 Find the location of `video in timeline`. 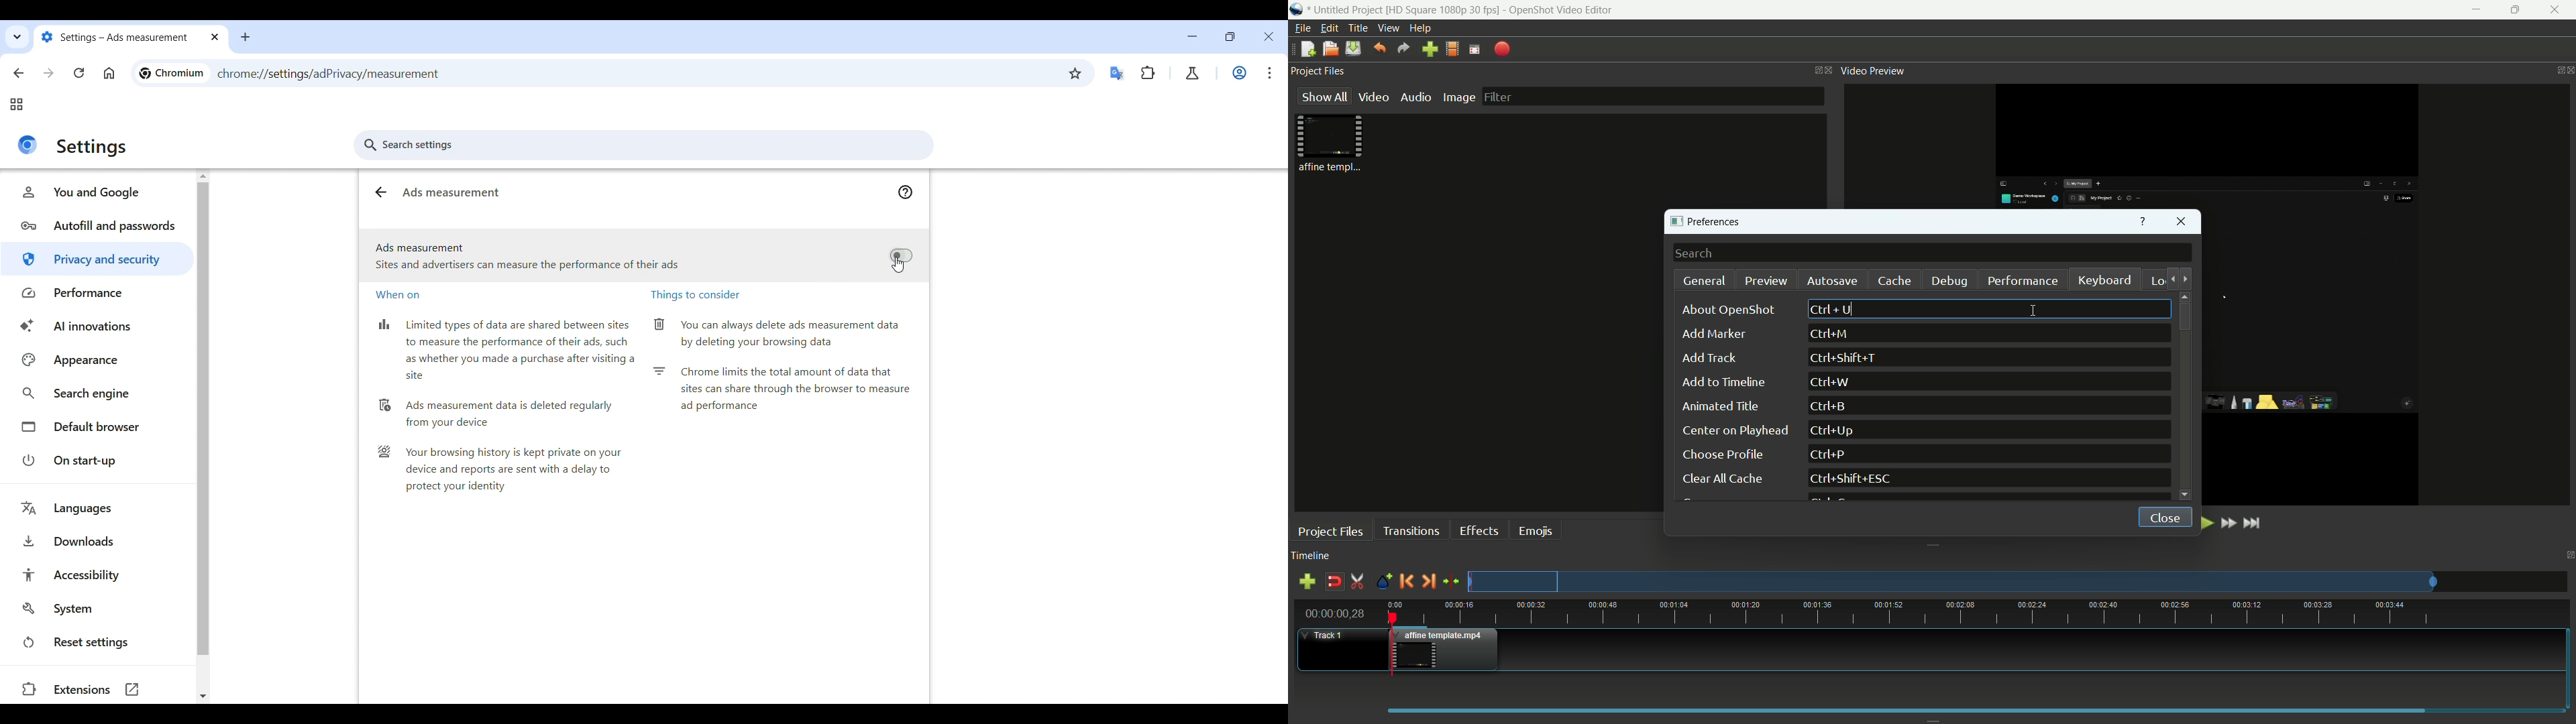

video in timeline is located at coordinates (1447, 650).